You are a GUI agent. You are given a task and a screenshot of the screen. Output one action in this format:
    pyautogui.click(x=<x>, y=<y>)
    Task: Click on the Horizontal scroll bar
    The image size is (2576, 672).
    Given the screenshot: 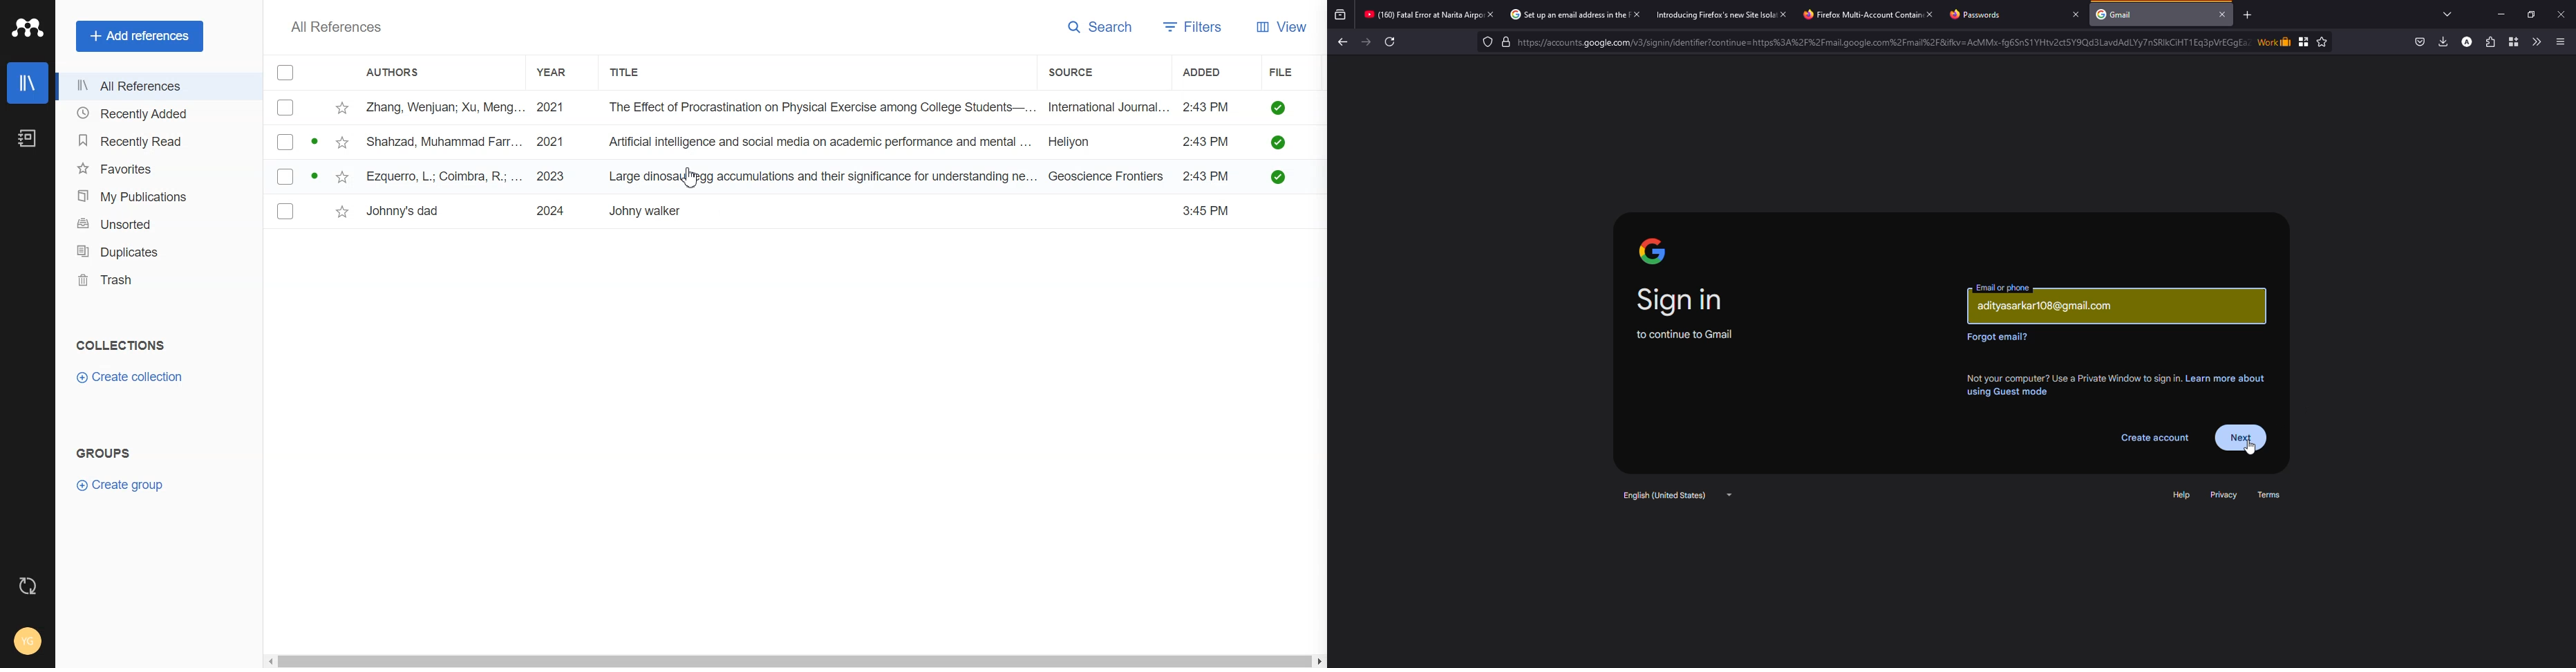 What is the action you would take?
    pyautogui.click(x=793, y=661)
    